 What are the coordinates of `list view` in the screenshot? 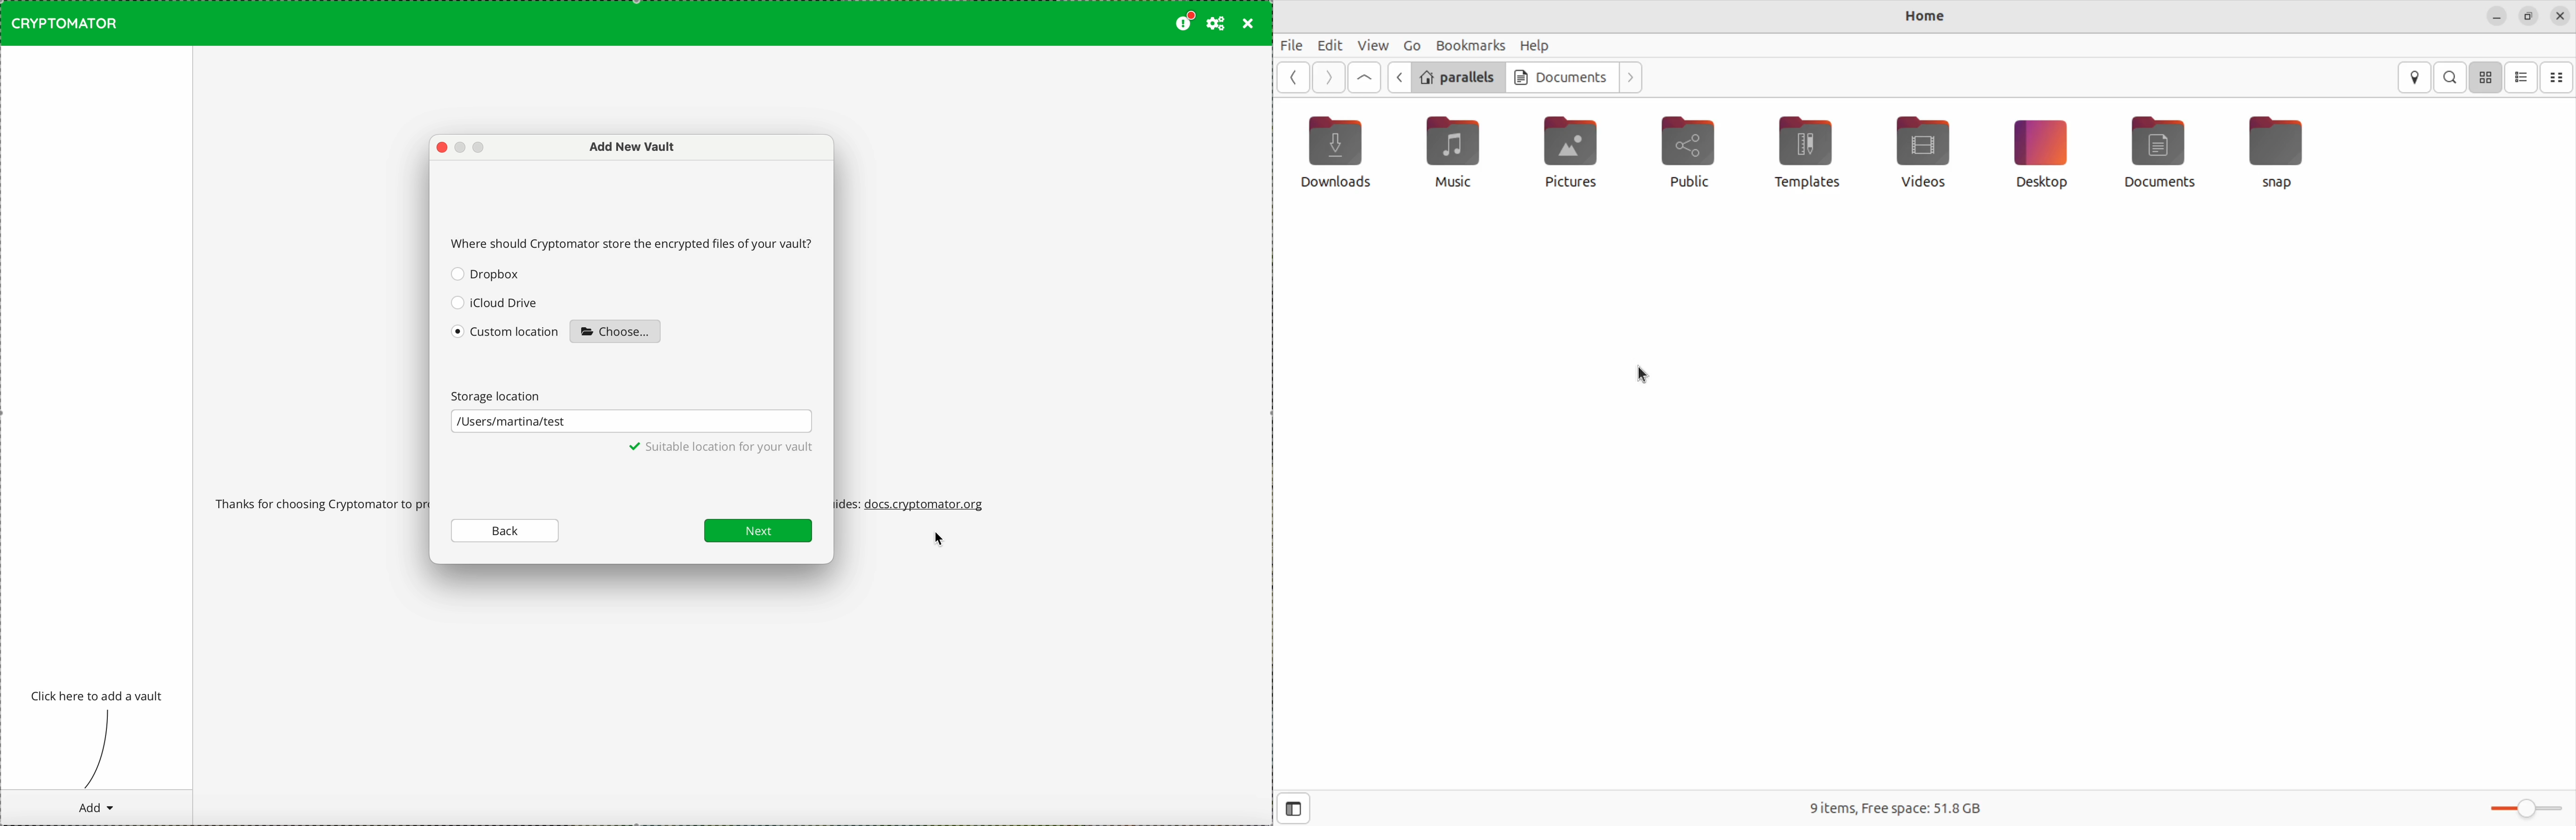 It's located at (2520, 78).